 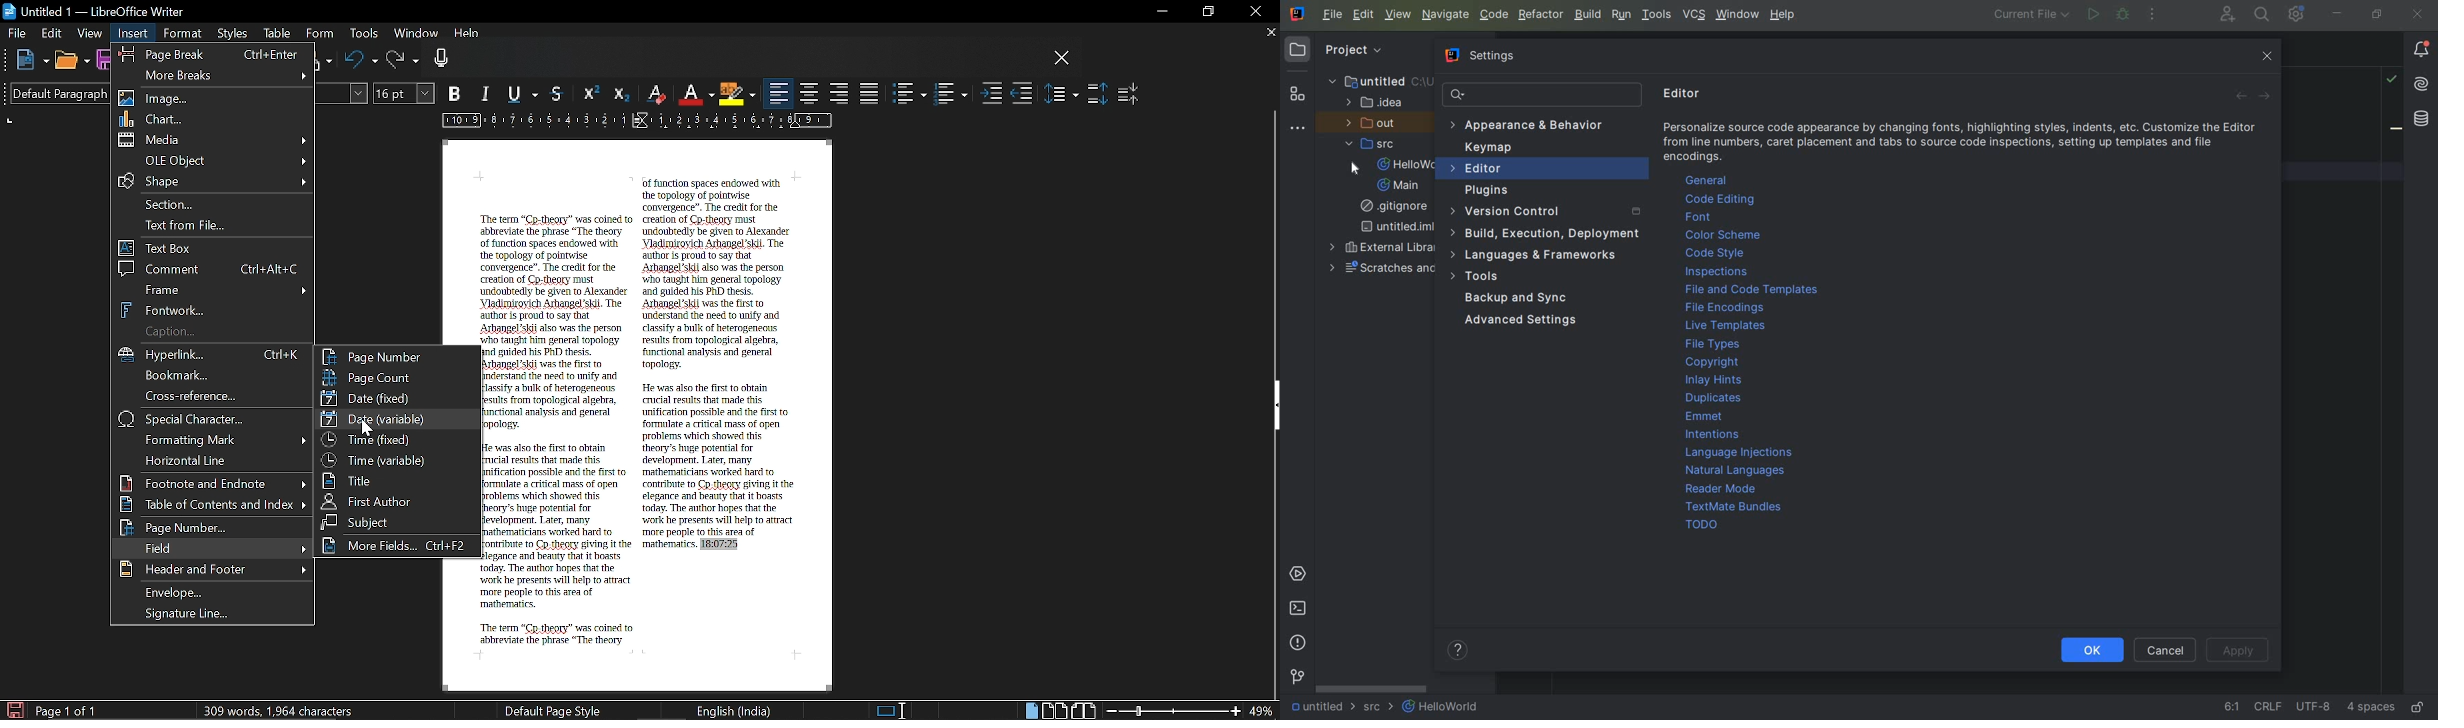 I want to click on Footnote and endnote, so click(x=213, y=483).